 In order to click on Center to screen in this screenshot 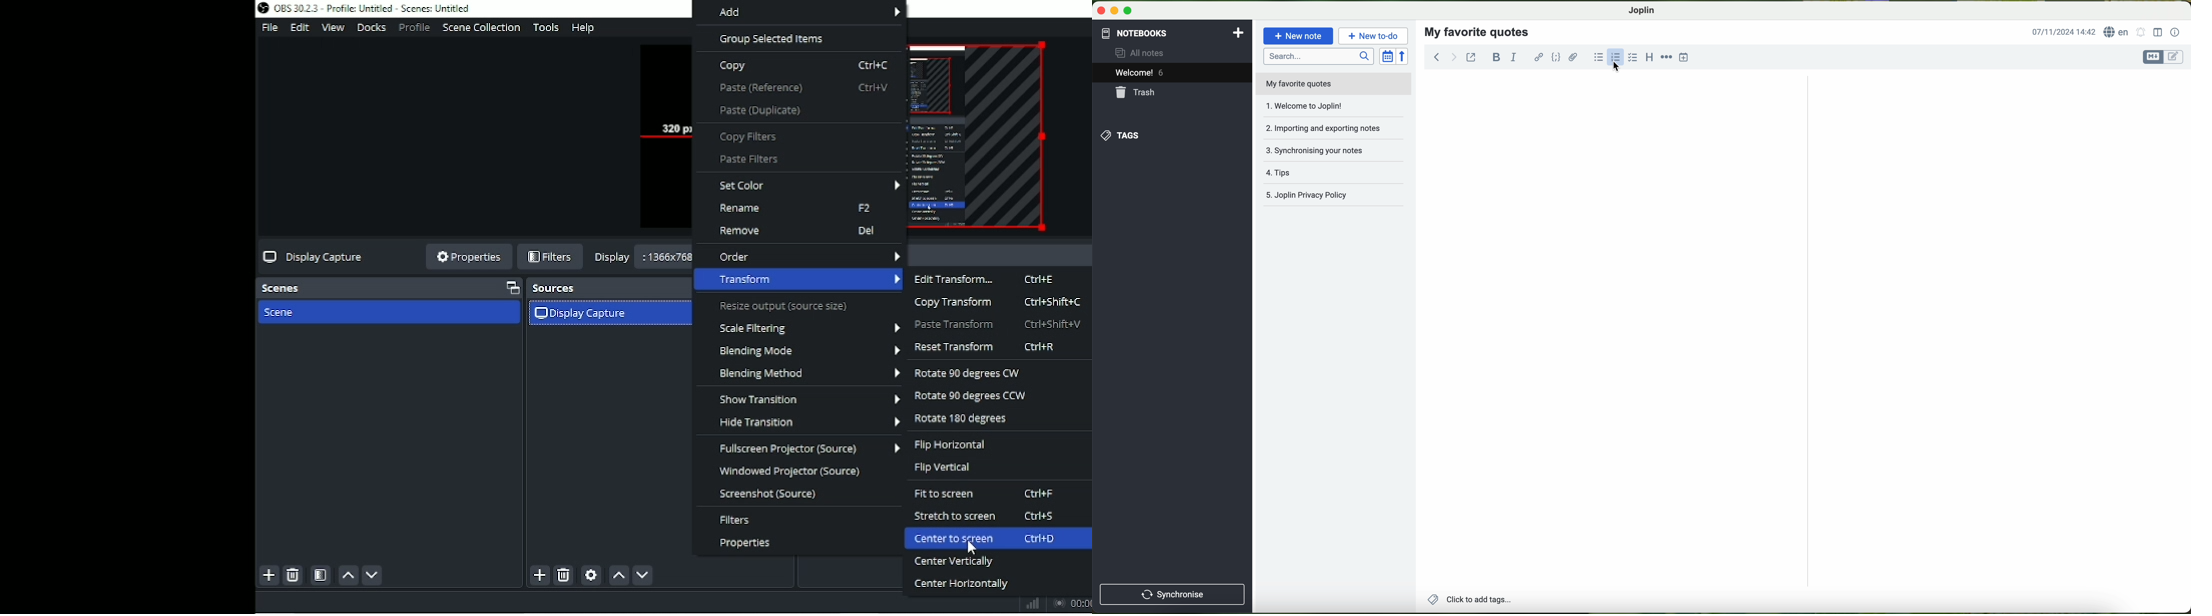, I will do `click(987, 538)`.